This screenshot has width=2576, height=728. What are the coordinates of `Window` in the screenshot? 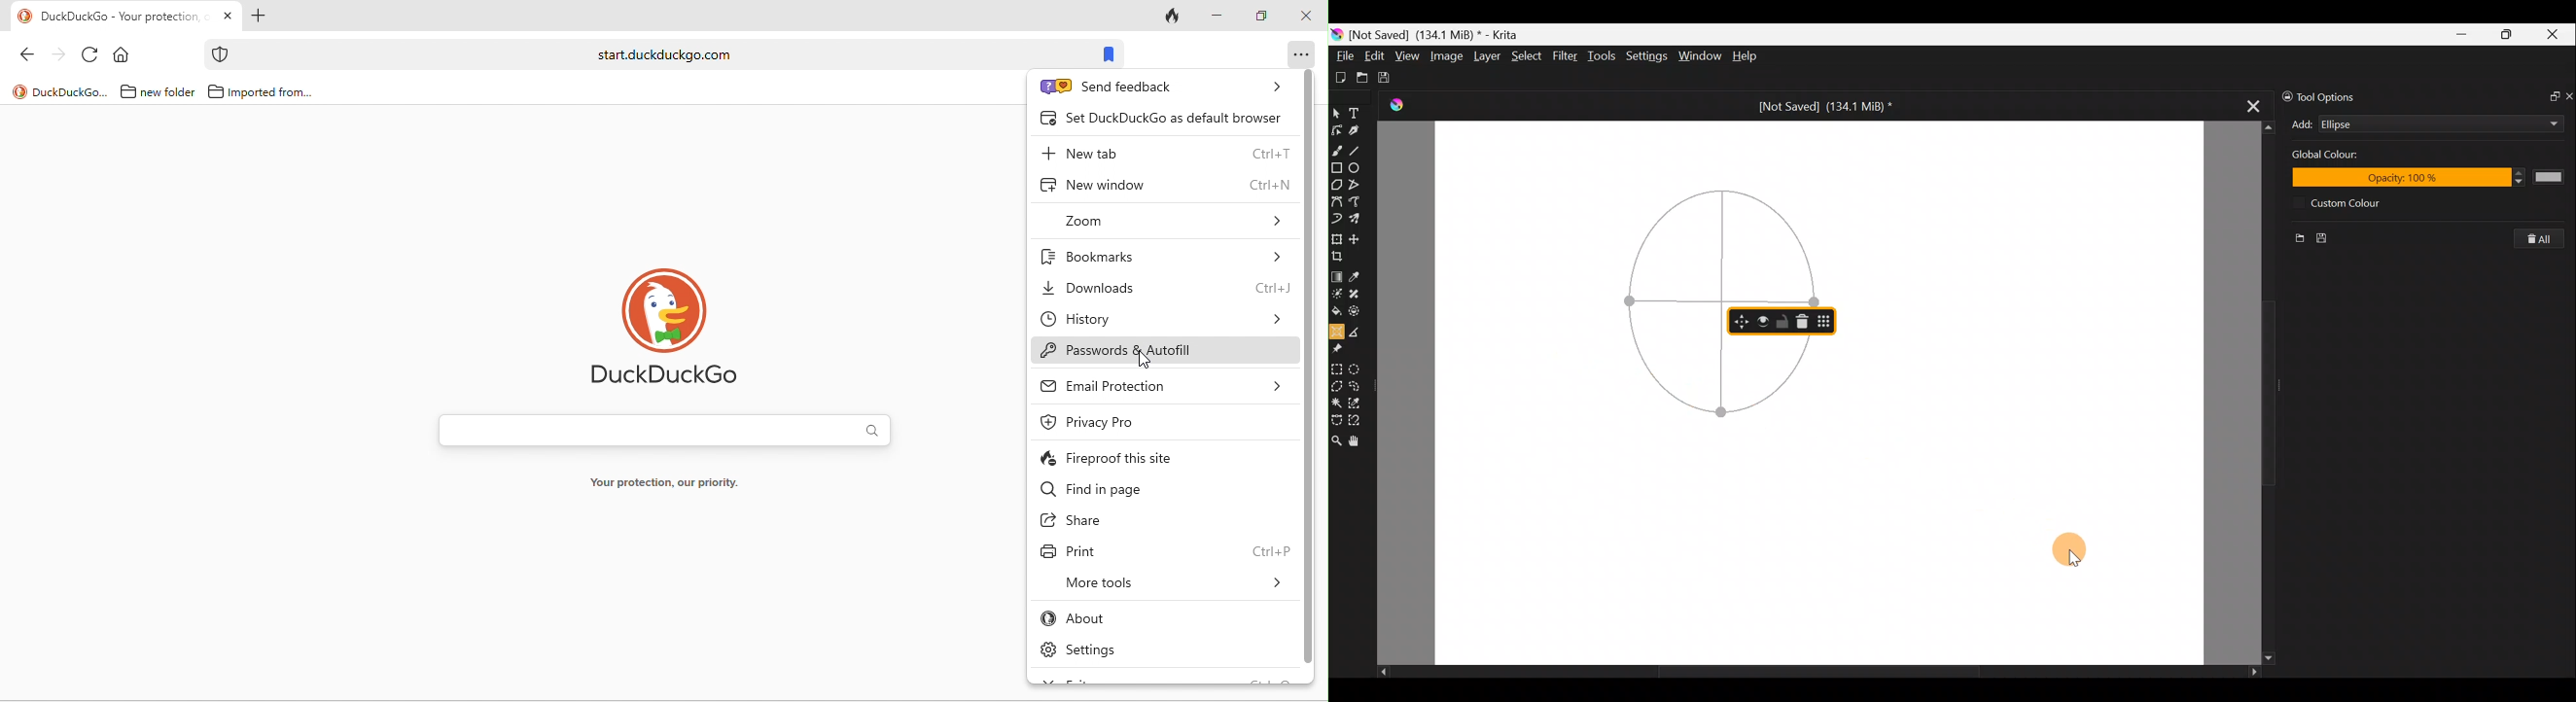 It's located at (1702, 55).